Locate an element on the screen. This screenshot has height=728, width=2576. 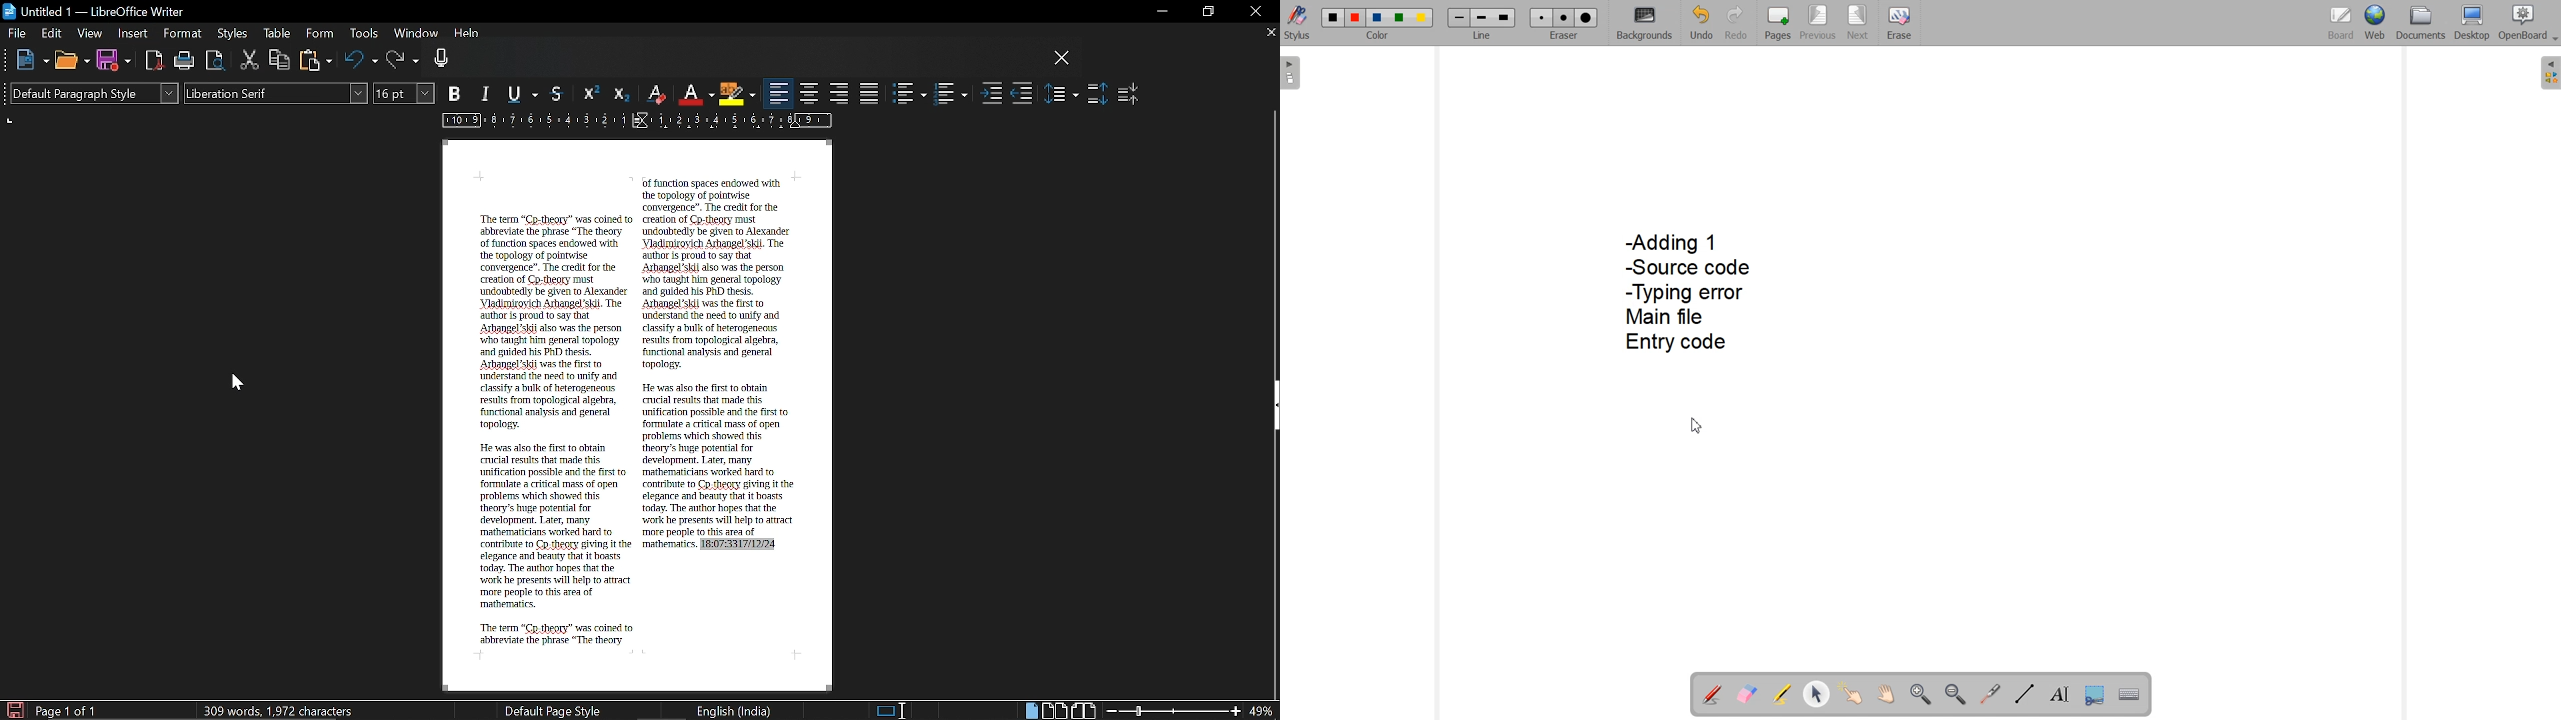
Redo is located at coordinates (403, 61).